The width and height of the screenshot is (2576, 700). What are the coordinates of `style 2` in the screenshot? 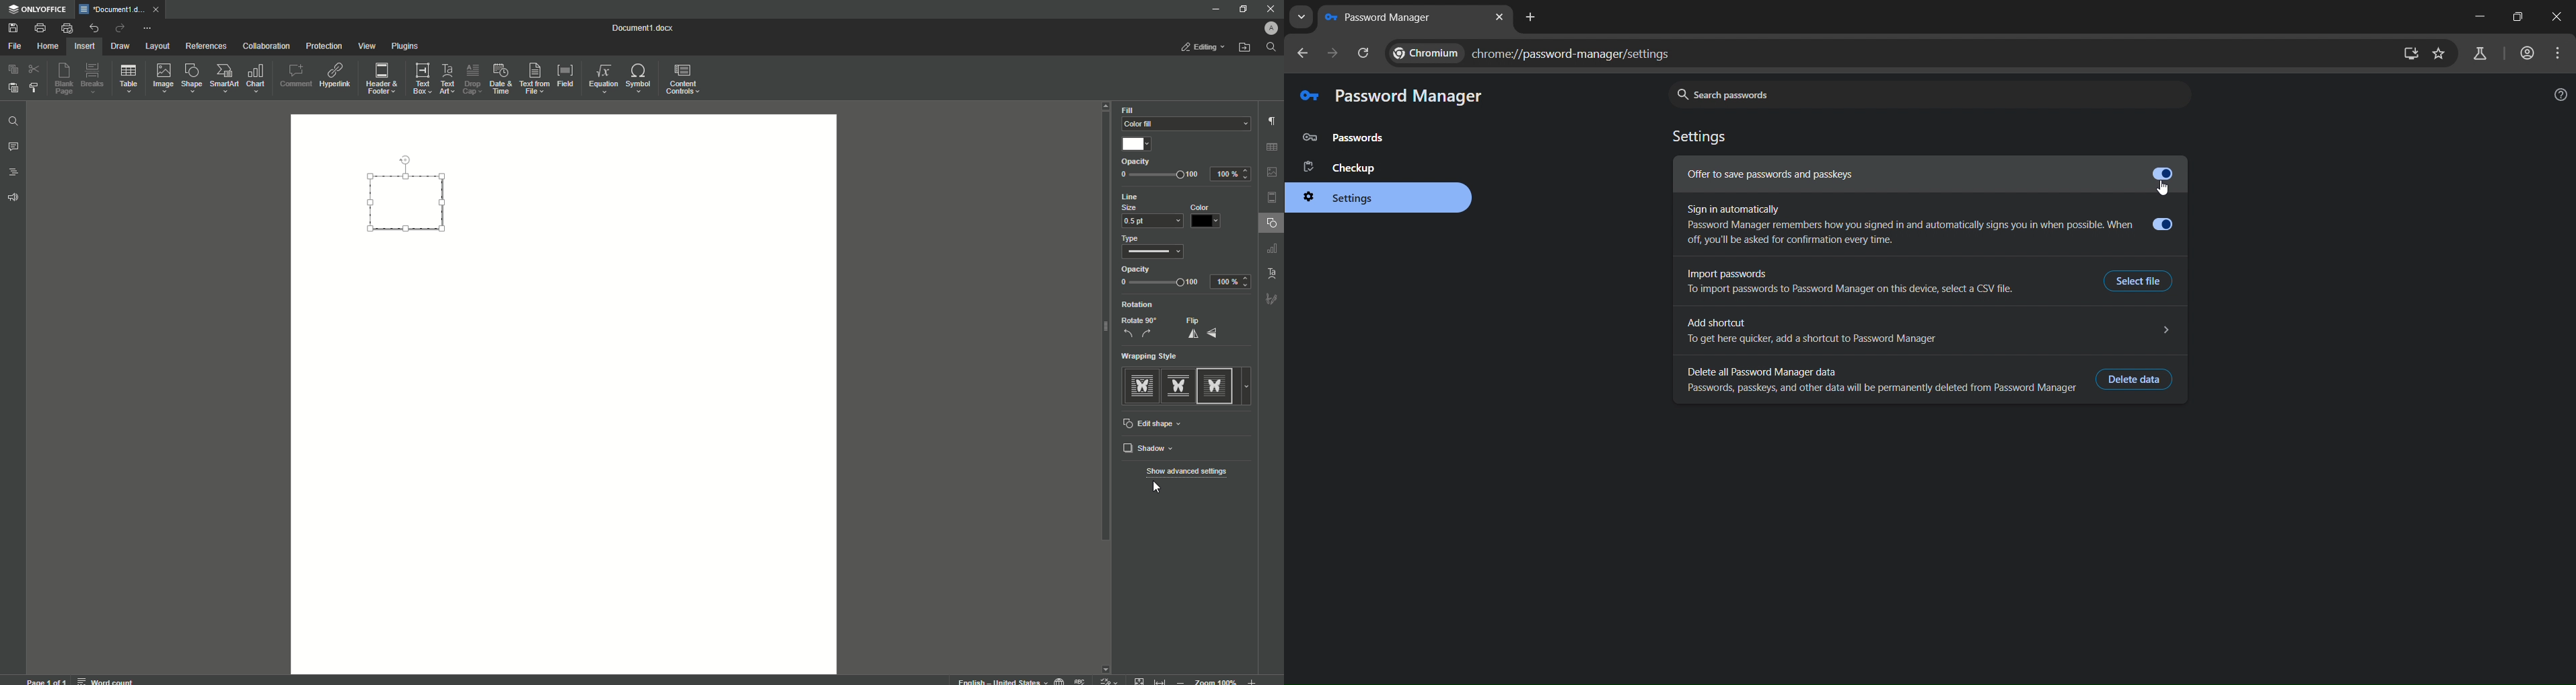 It's located at (1177, 385).